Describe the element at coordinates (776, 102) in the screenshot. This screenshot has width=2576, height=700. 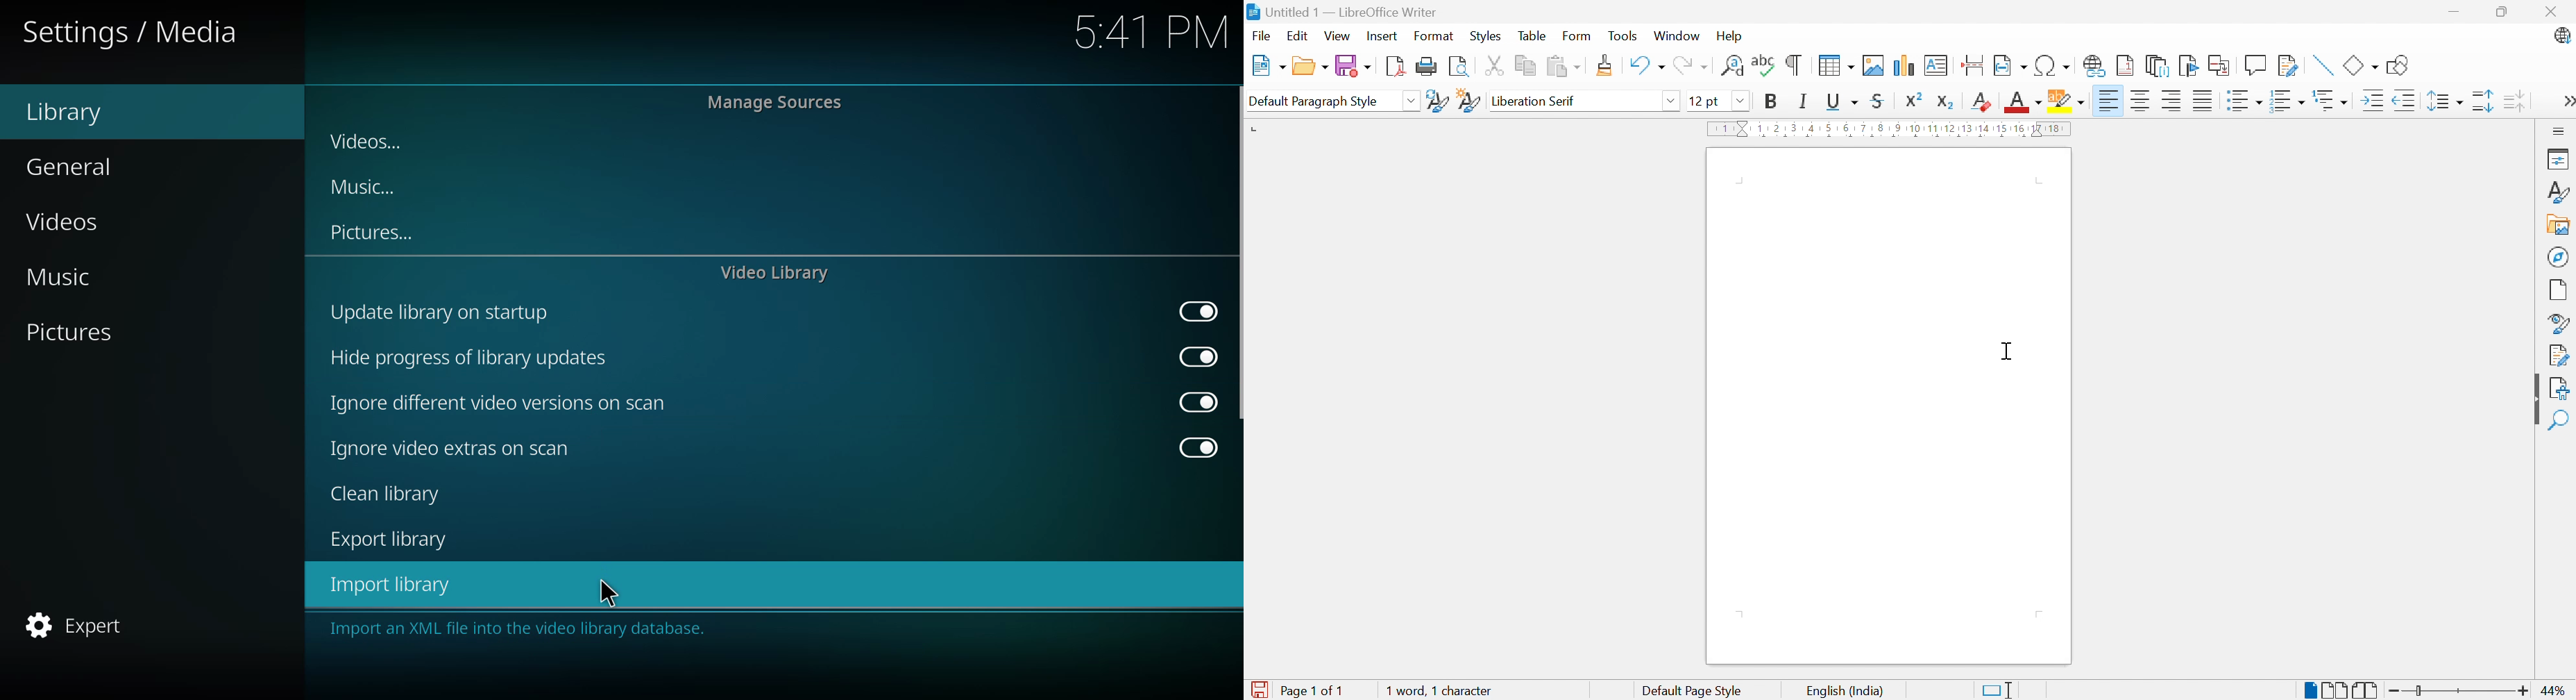
I see `manage sources` at that location.